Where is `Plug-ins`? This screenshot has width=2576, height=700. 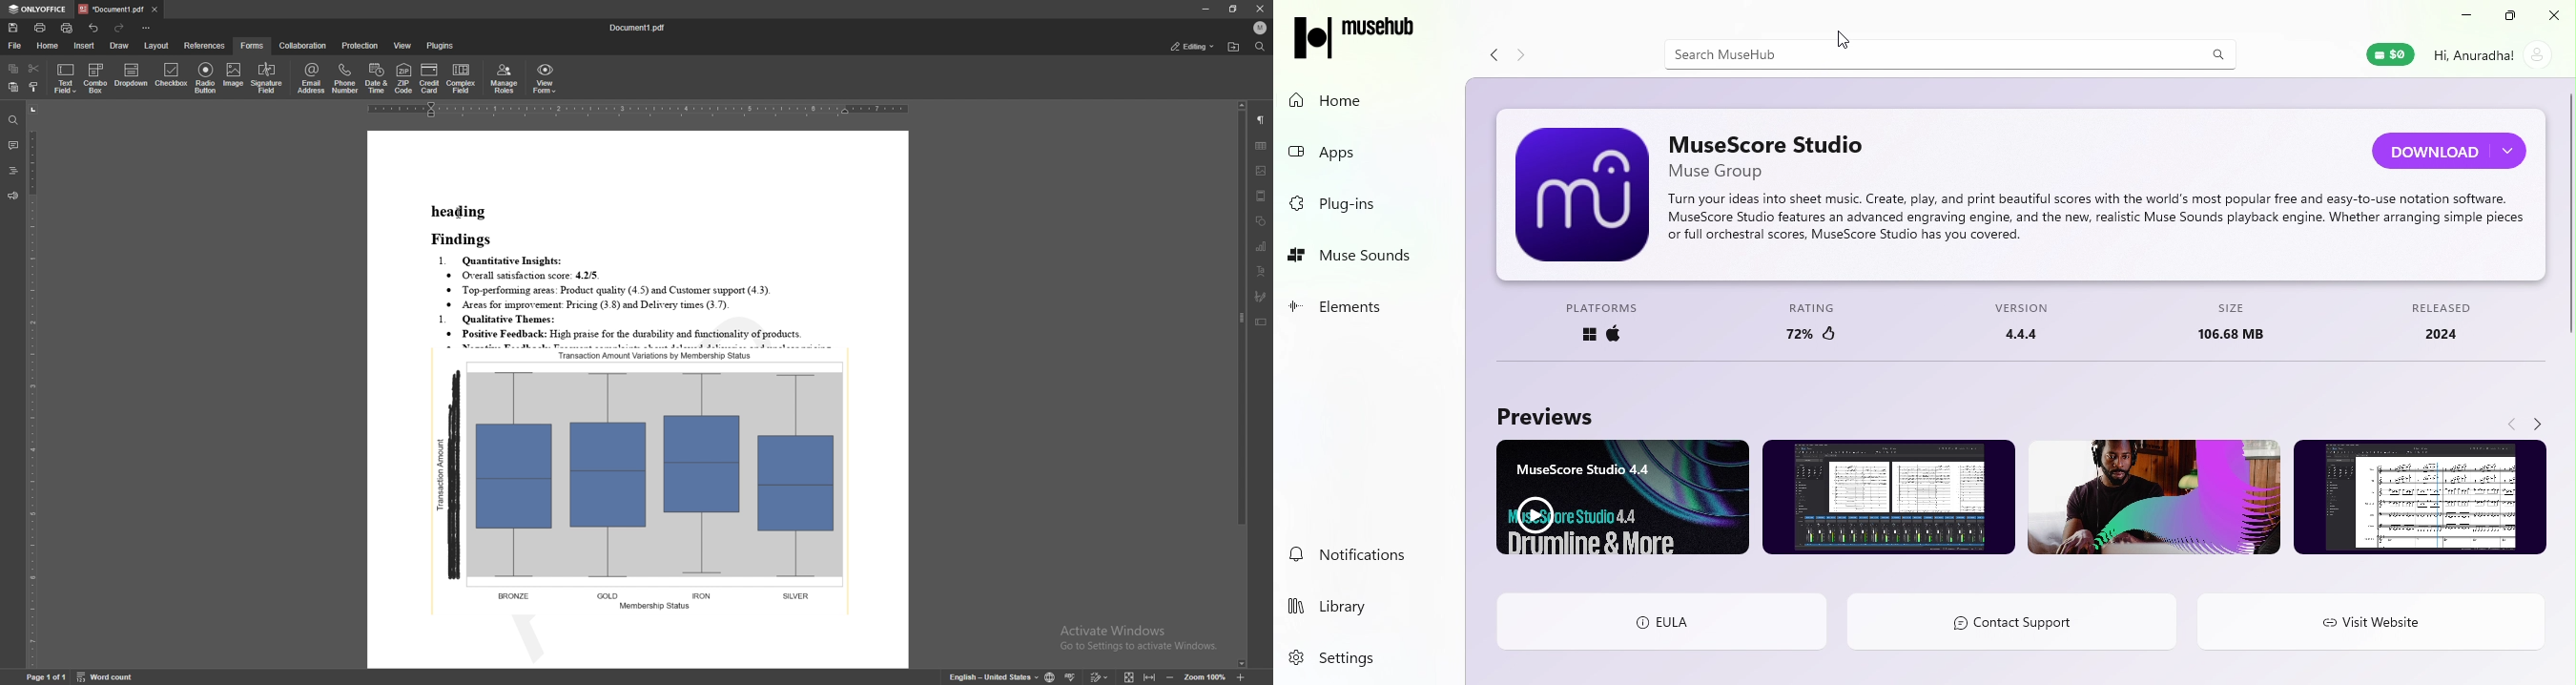
Plug-ins is located at coordinates (1366, 203).